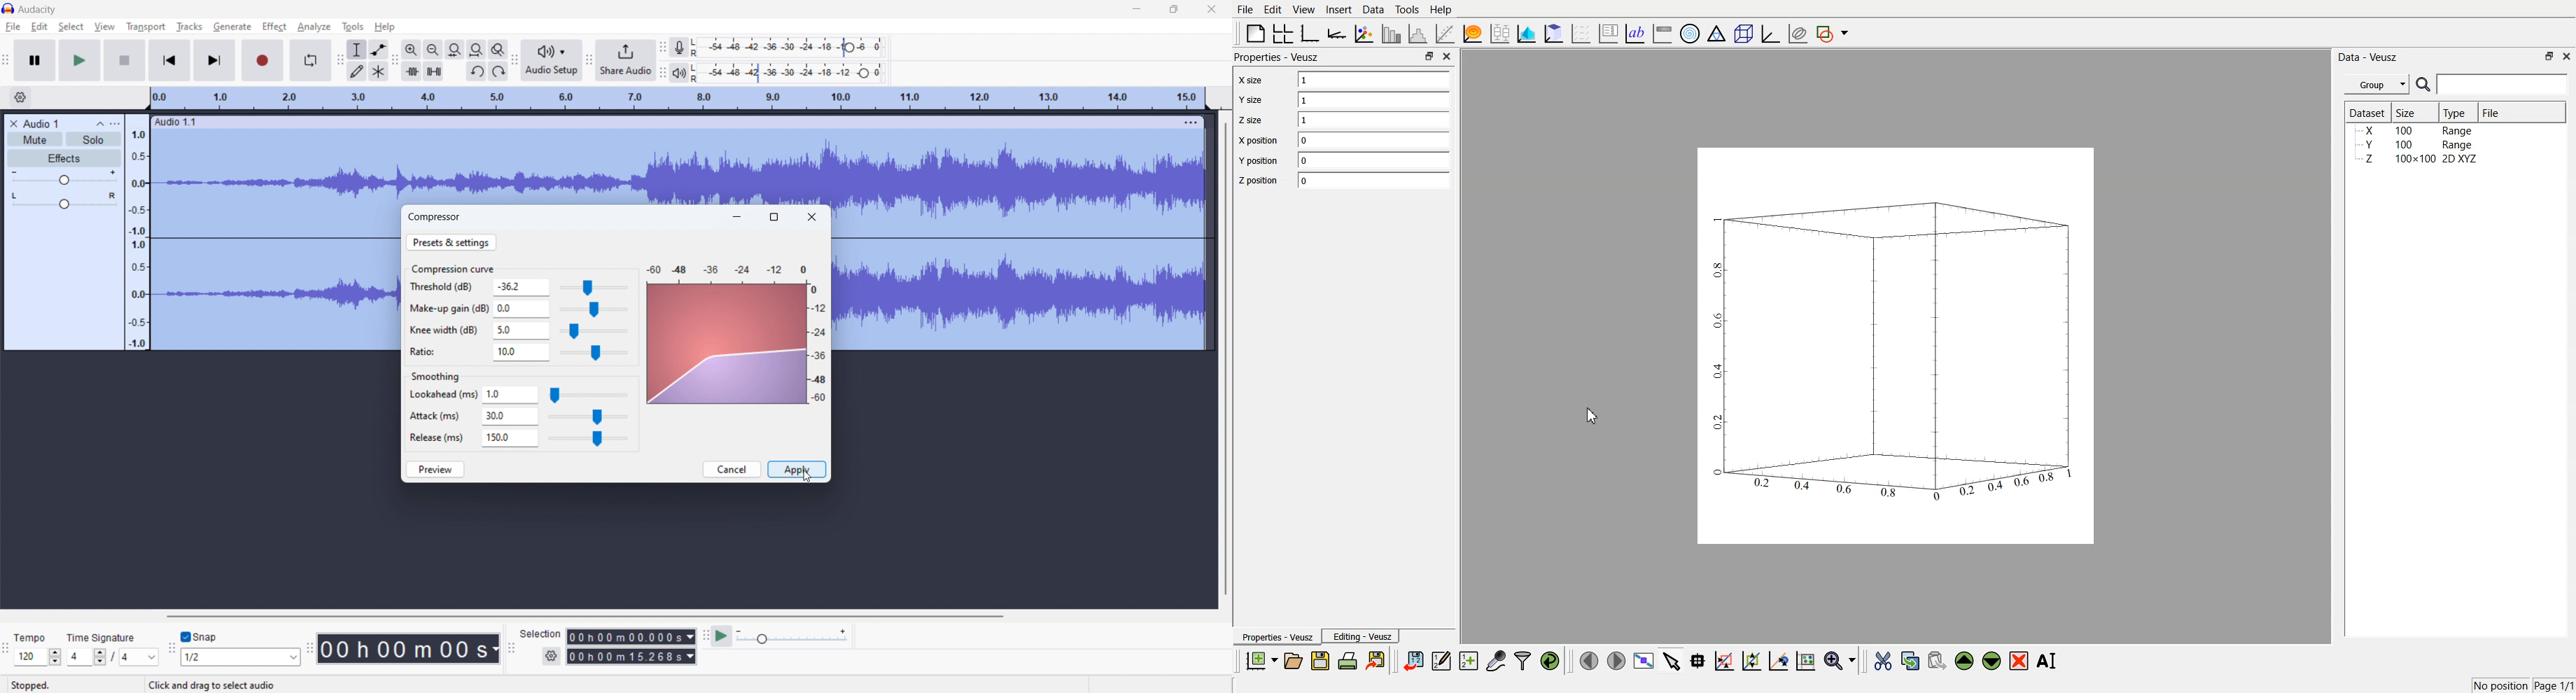 This screenshot has width=2576, height=700. What do you see at coordinates (588, 396) in the screenshot?
I see `lookahead slider` at bounding box center [588, 396].